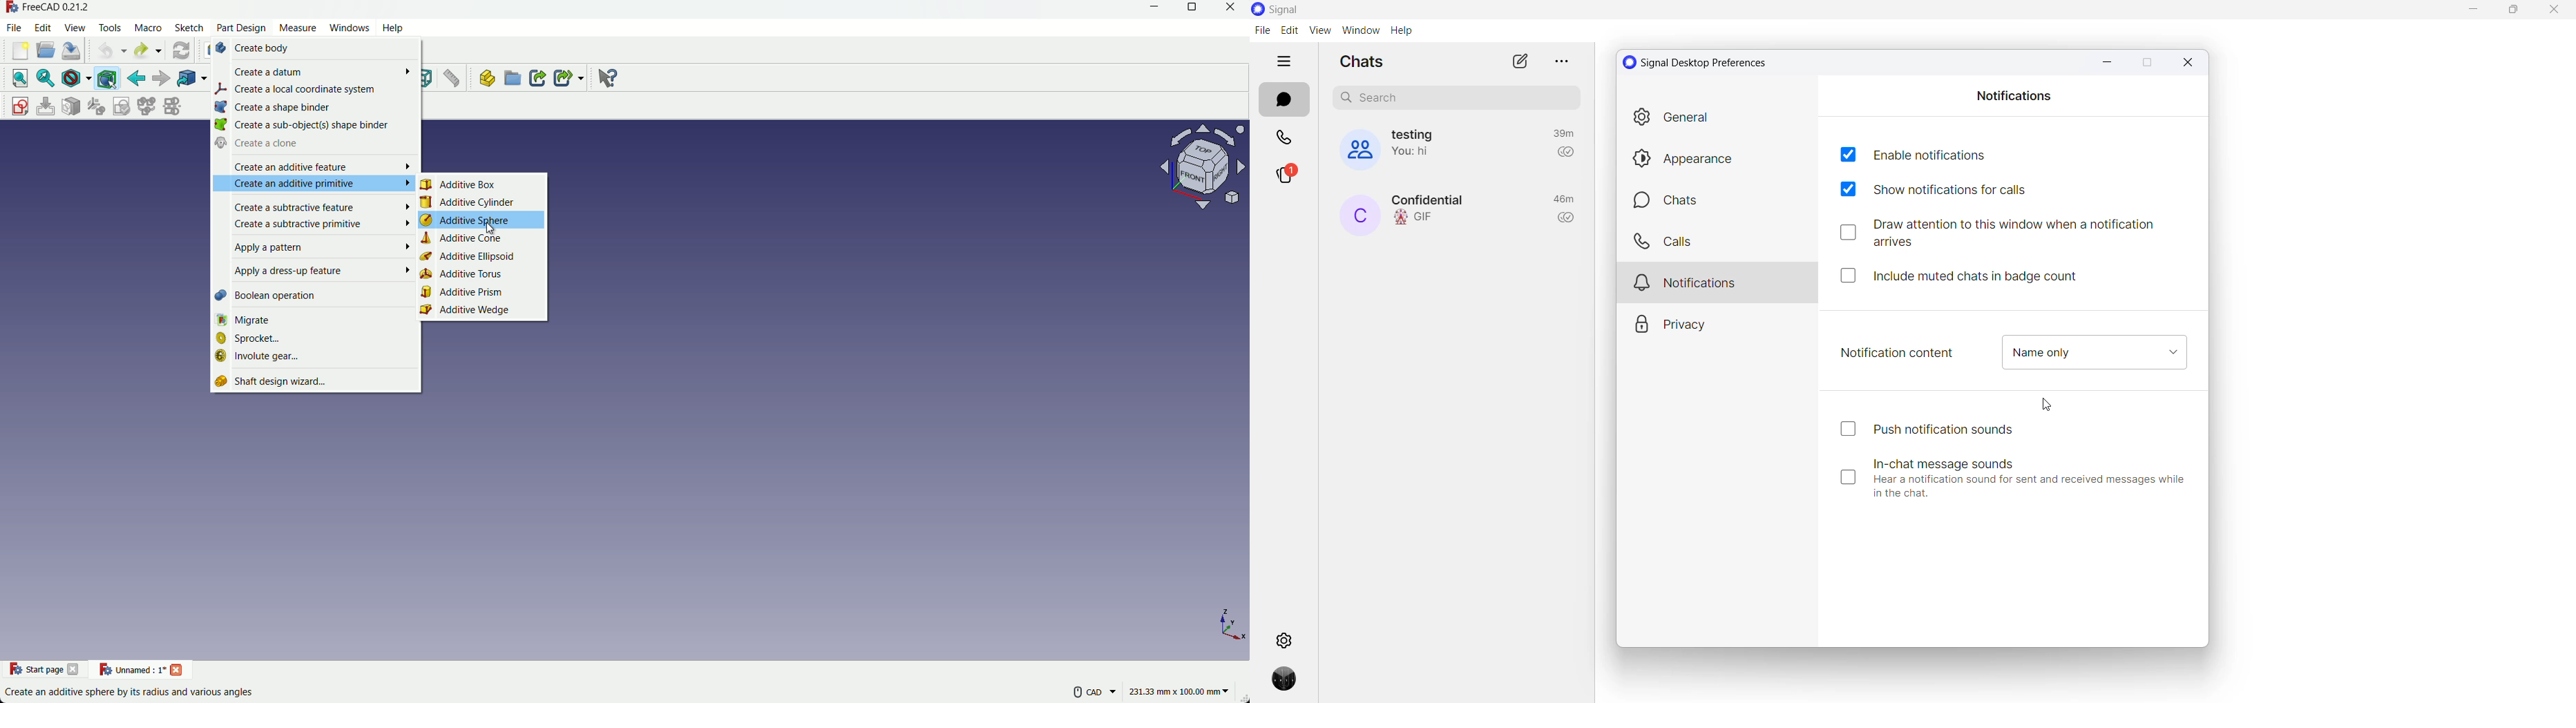 Image resolution: width=2576 pixels, height=728 pixels. Describe the element at coordinates (72, 50) in the screenshot. I see `save file` at that location.